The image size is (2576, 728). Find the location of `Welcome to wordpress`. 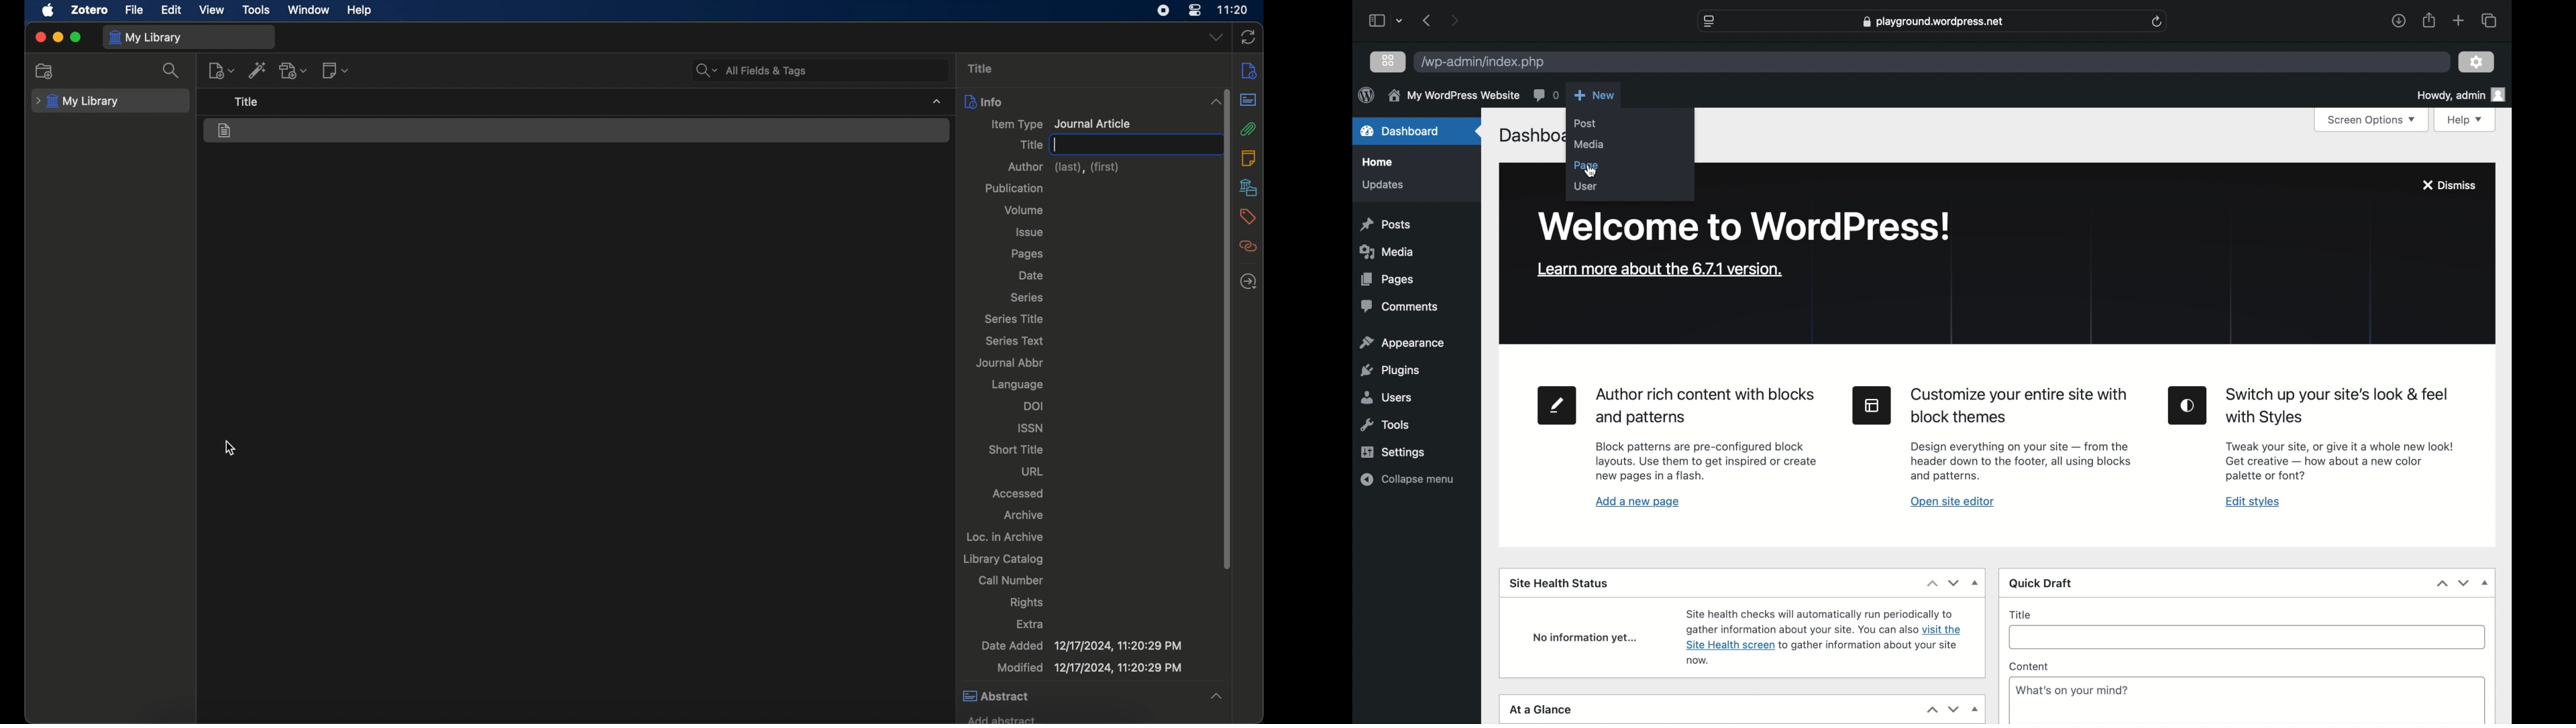

Welcome to wordpress is located at coordinates (1746, 227).